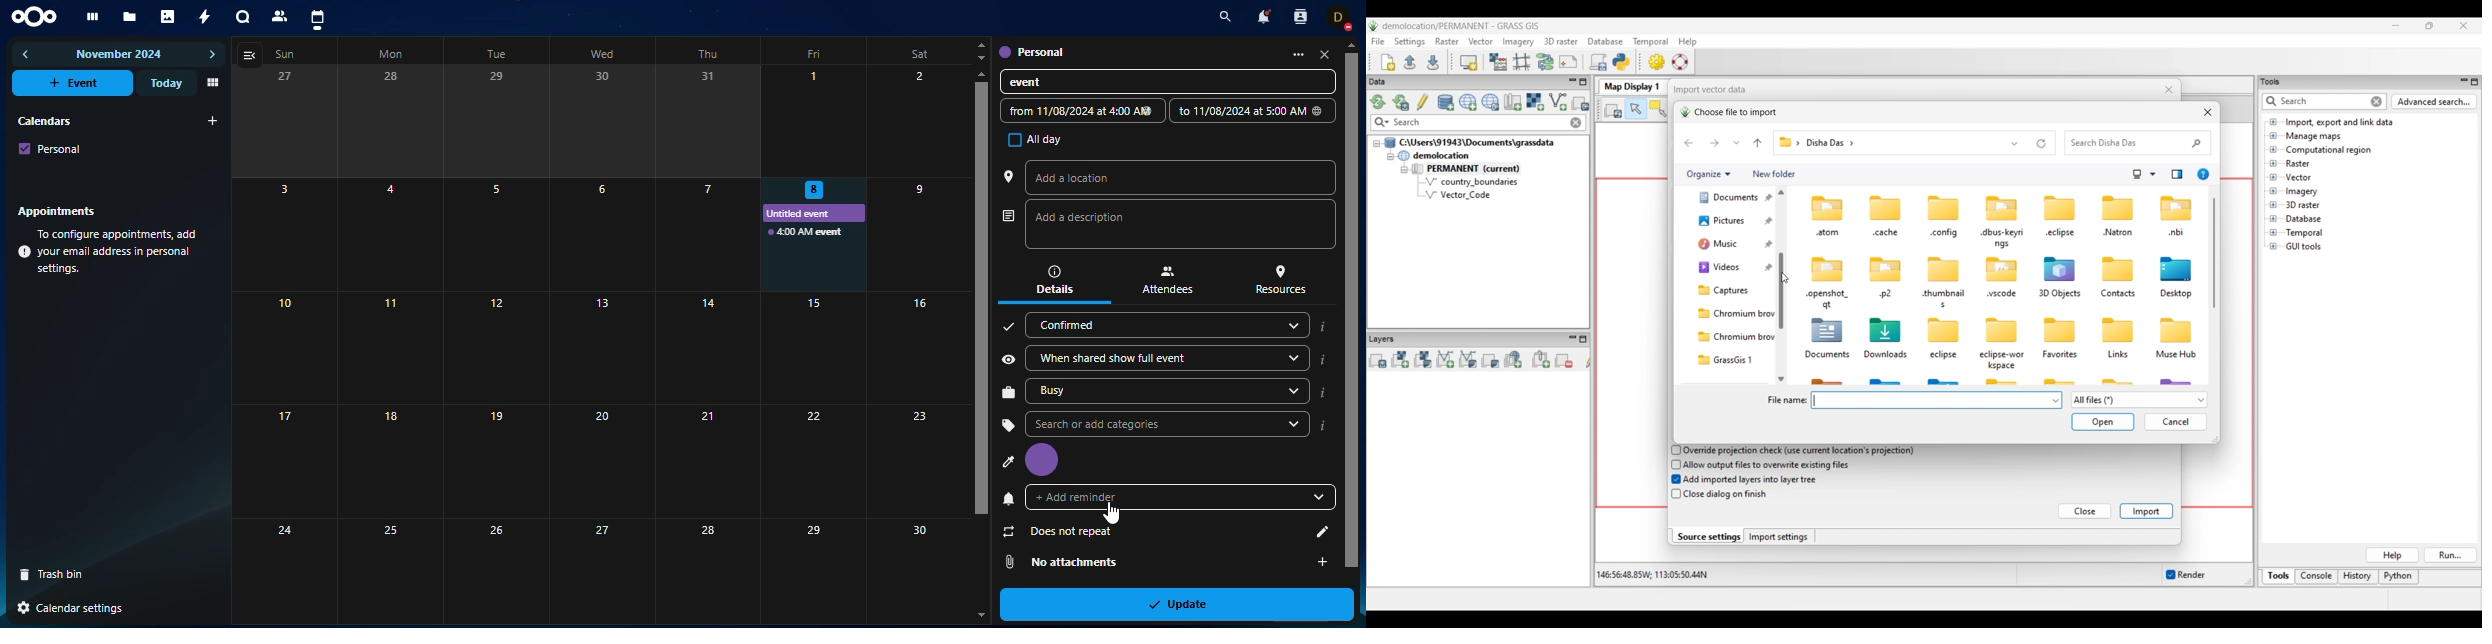  Describe the element at coordinates (90, 17) in the screenshot. I see `dashboard` at that location.